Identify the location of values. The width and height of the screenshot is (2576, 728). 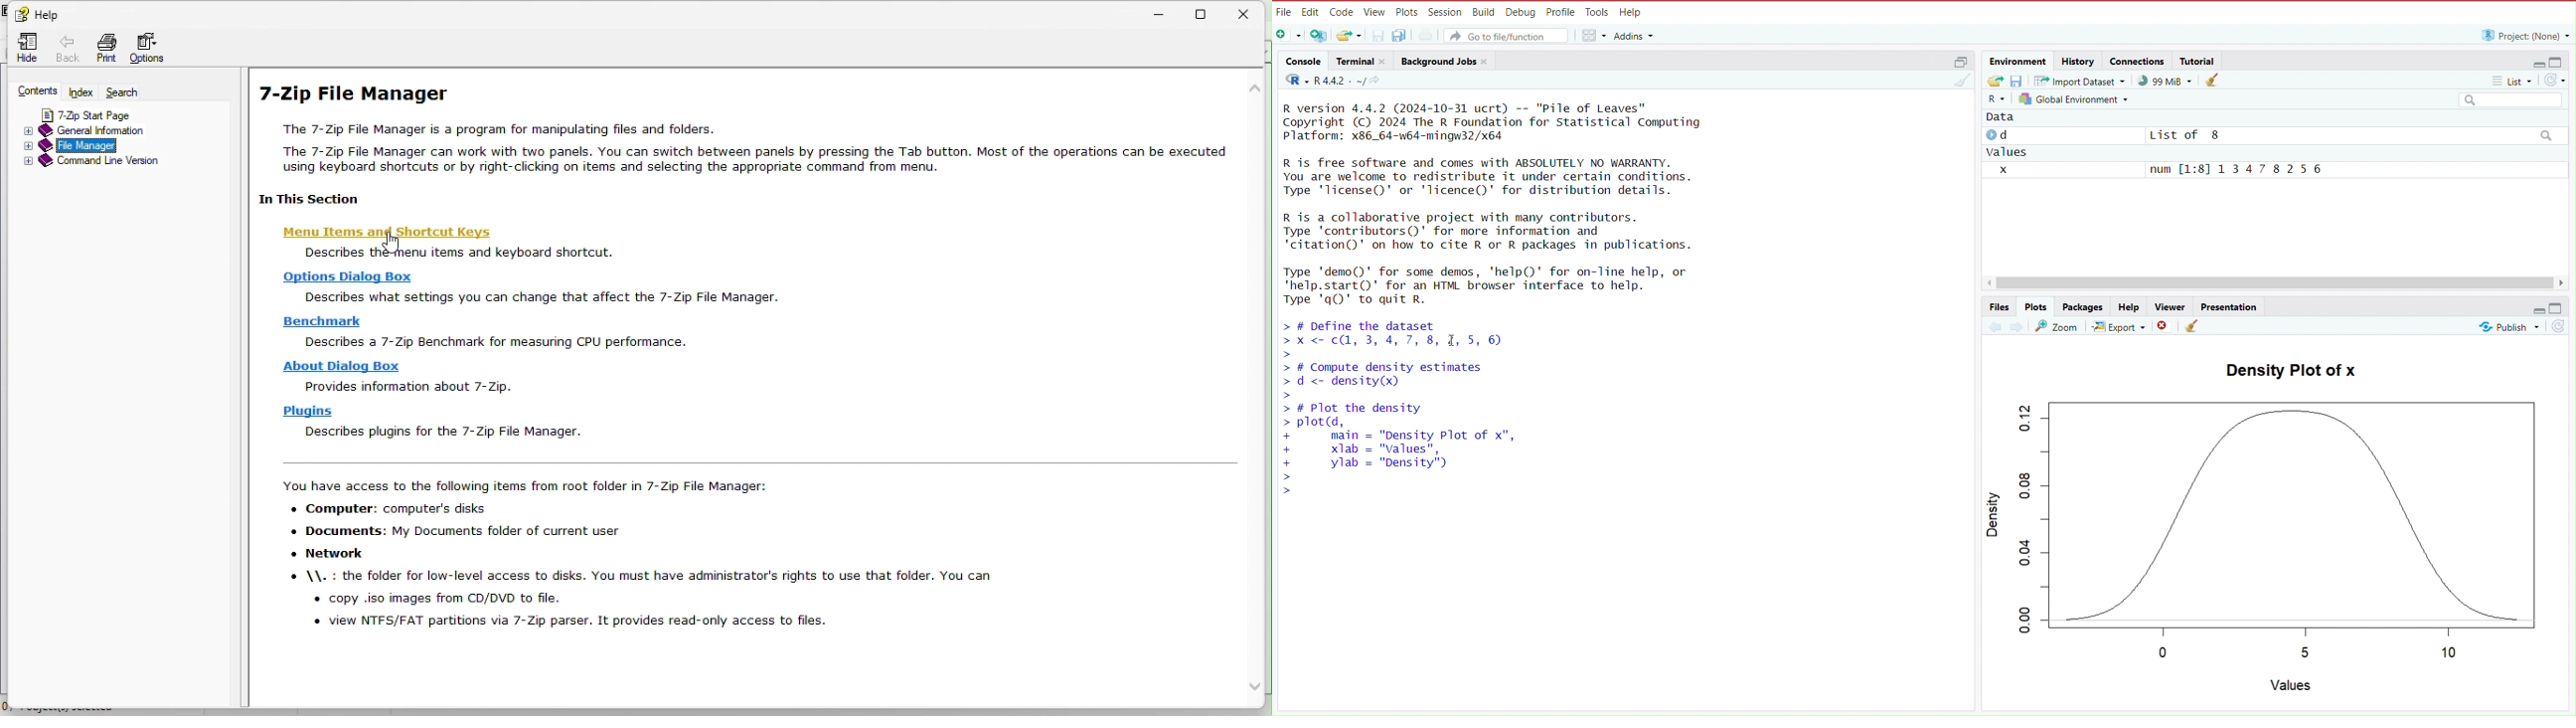
(2290, 684).